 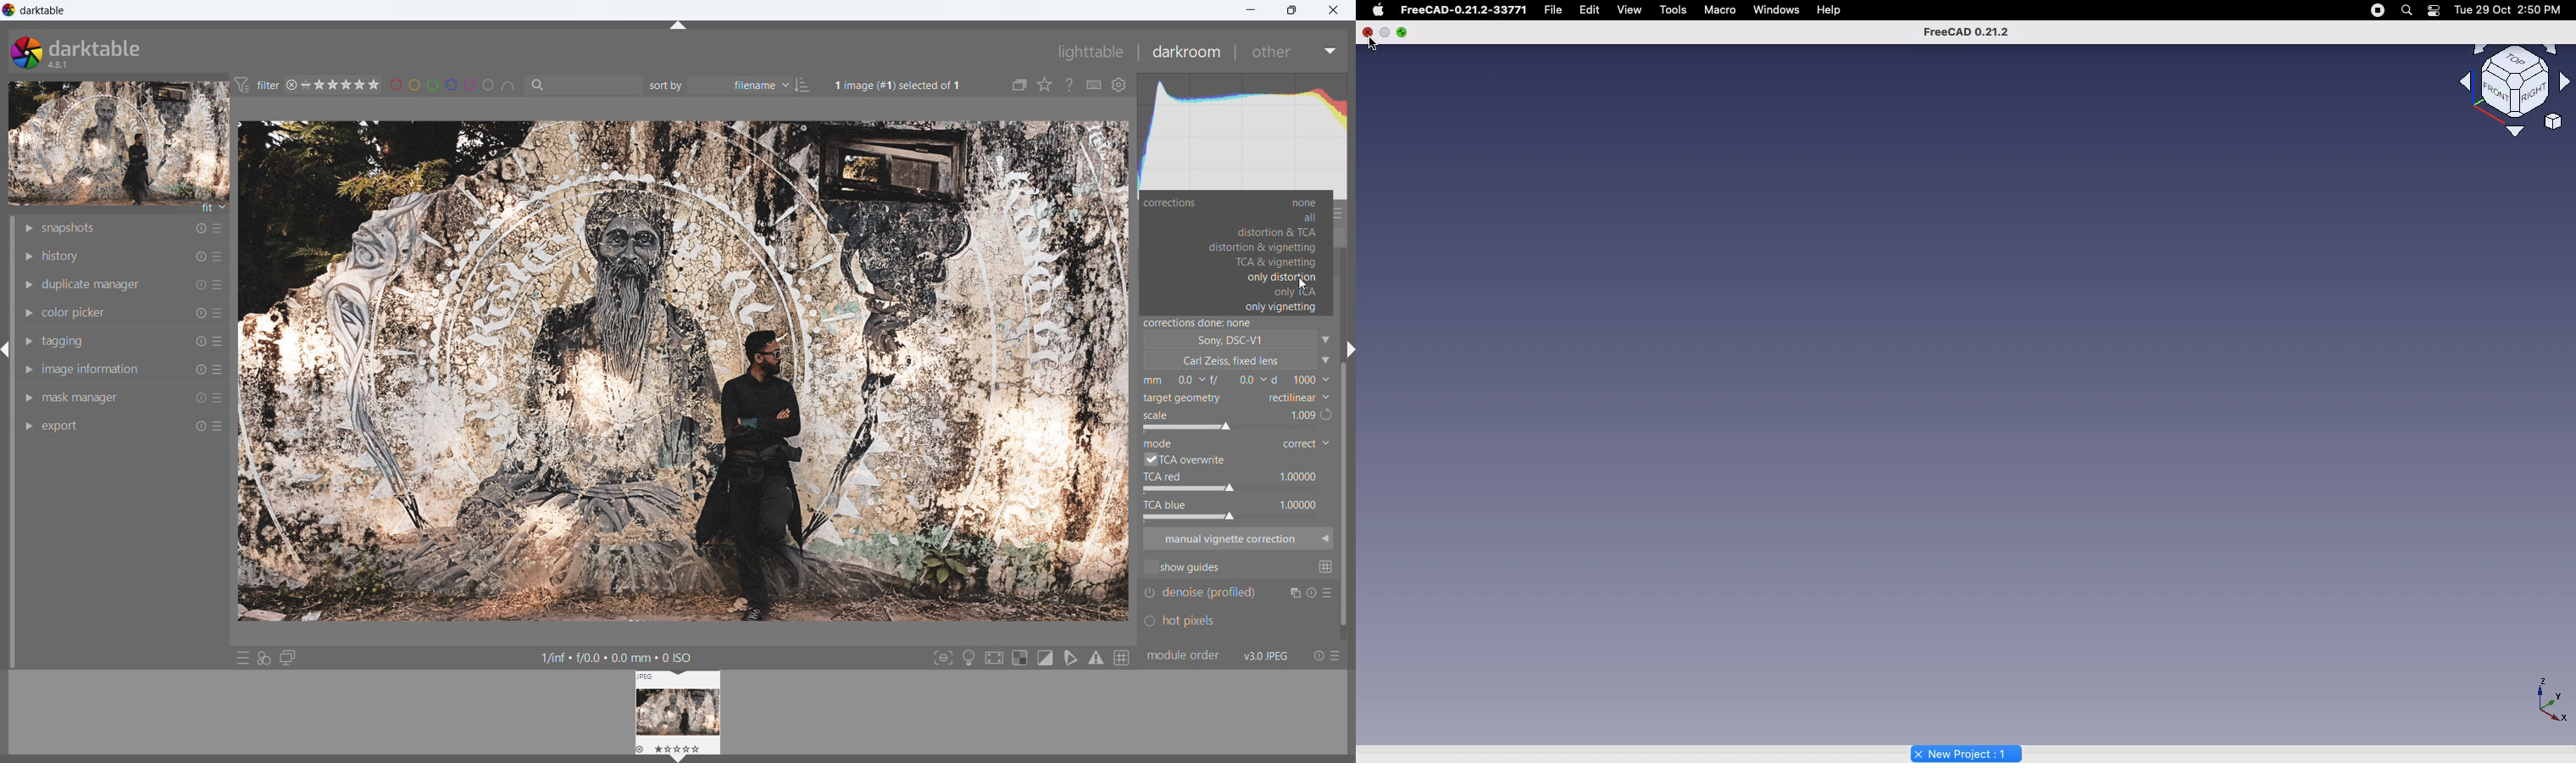 I want to click on show guides, so click(x=1183, y=568).